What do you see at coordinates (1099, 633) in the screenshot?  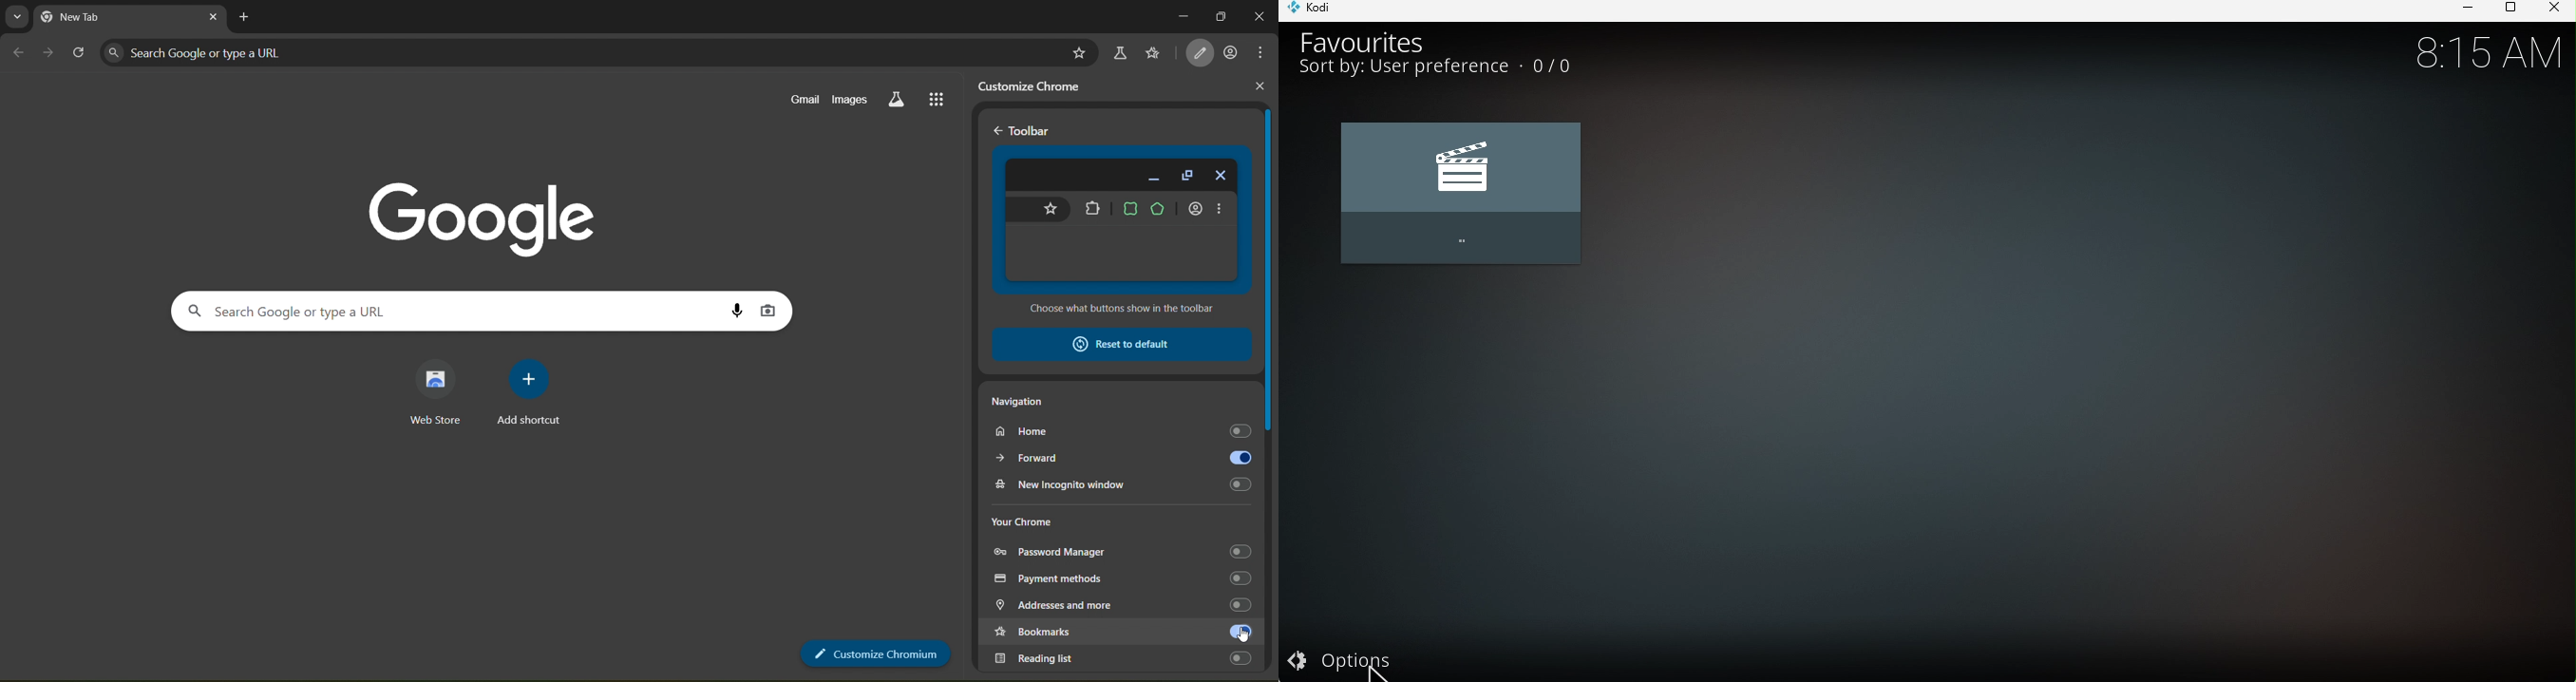 I see `bookmarks` at bounding box center [1099, 633].